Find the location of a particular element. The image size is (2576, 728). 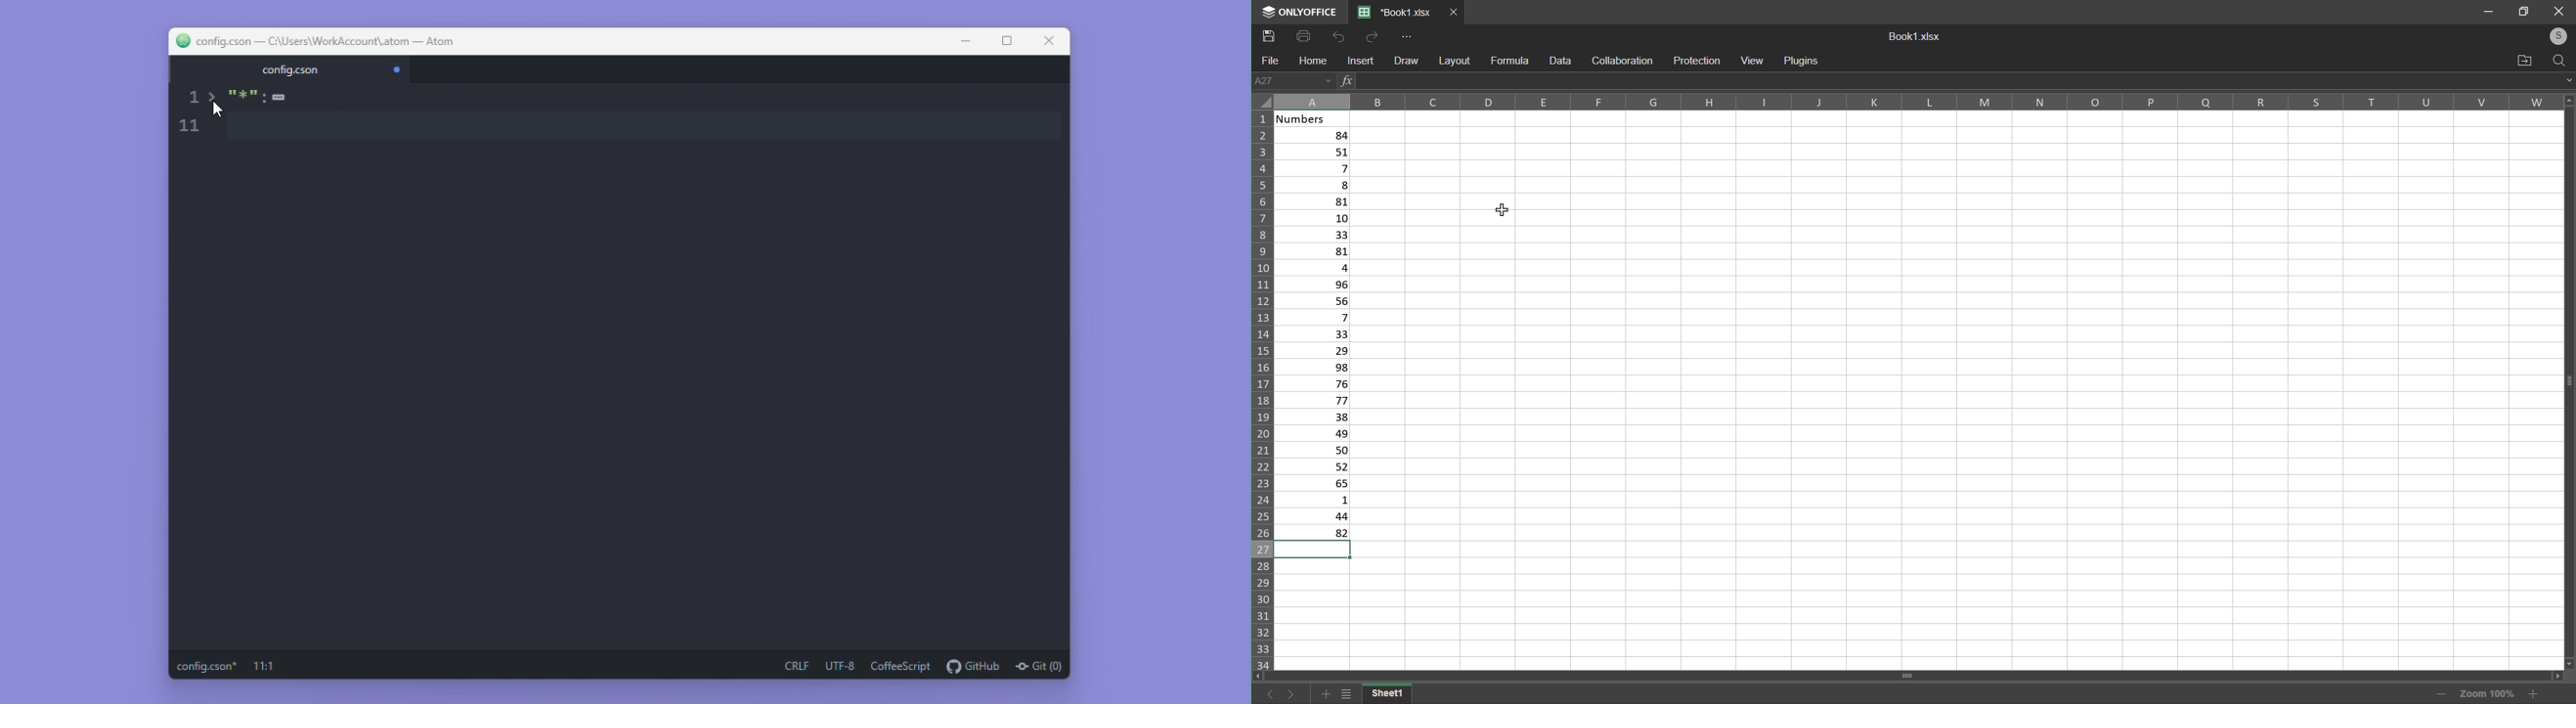

previous is located at coordinates (1264, 692).